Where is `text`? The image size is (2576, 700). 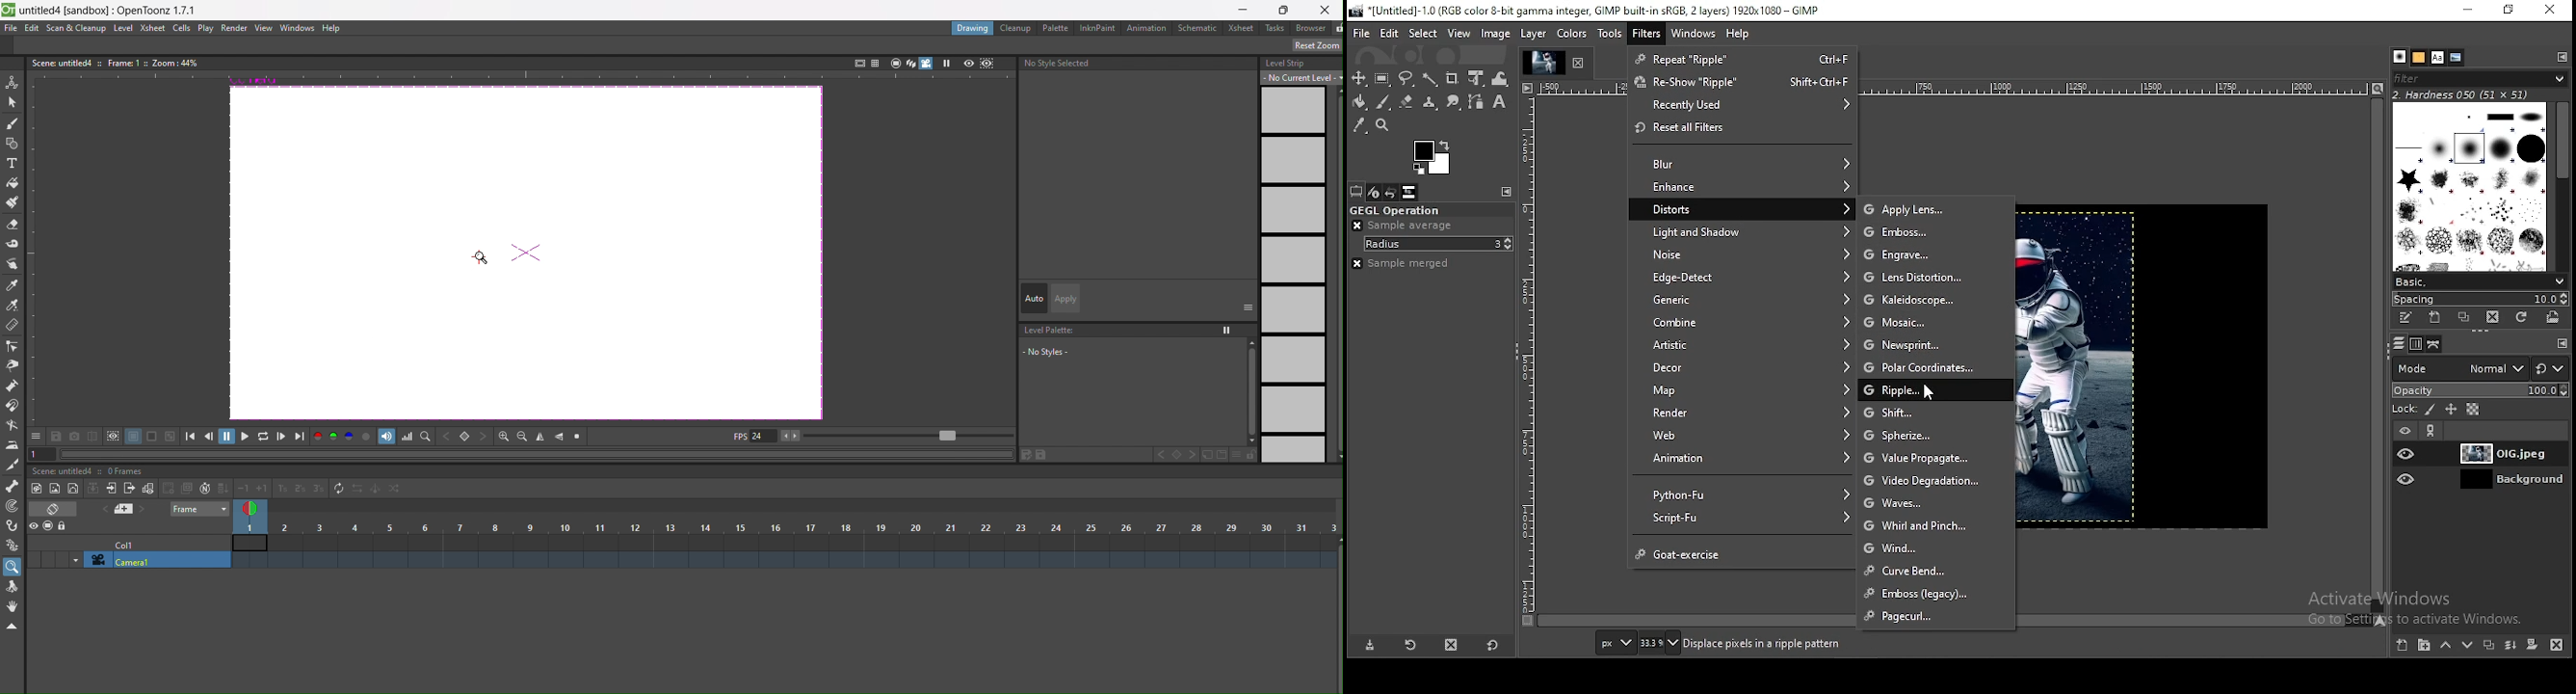 text is located at coordinates (114, 63).